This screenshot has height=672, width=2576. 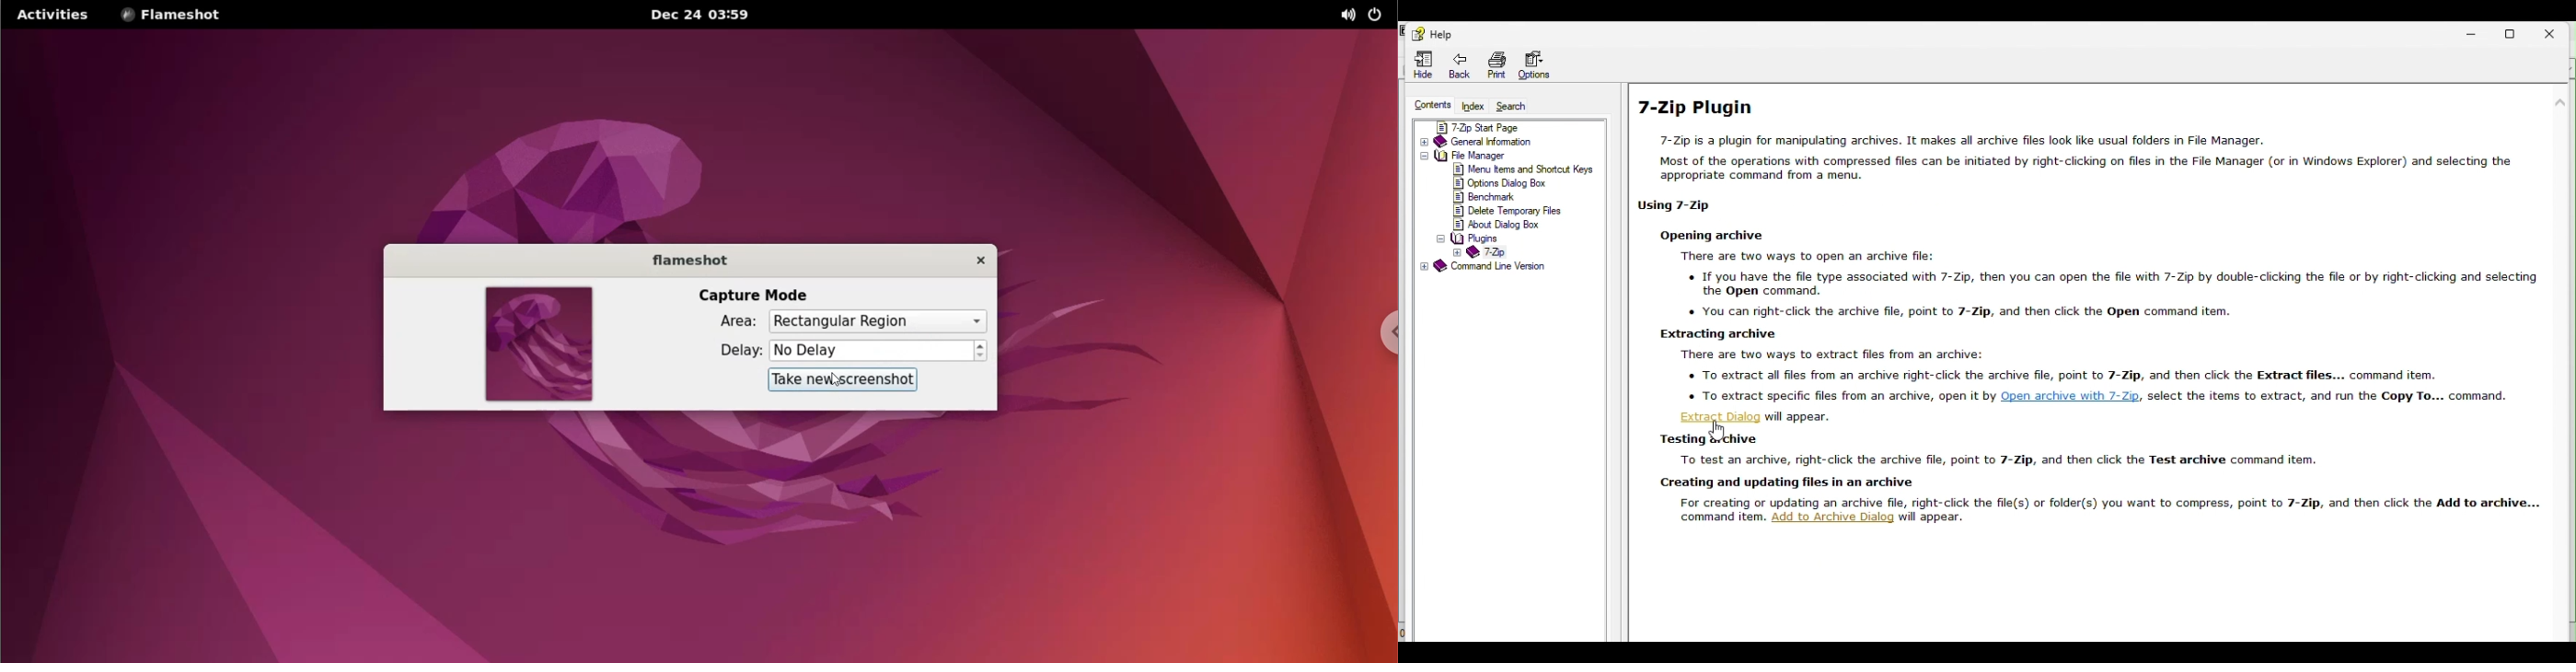 I want to click on Minimize, so click(x=2472, y=32).